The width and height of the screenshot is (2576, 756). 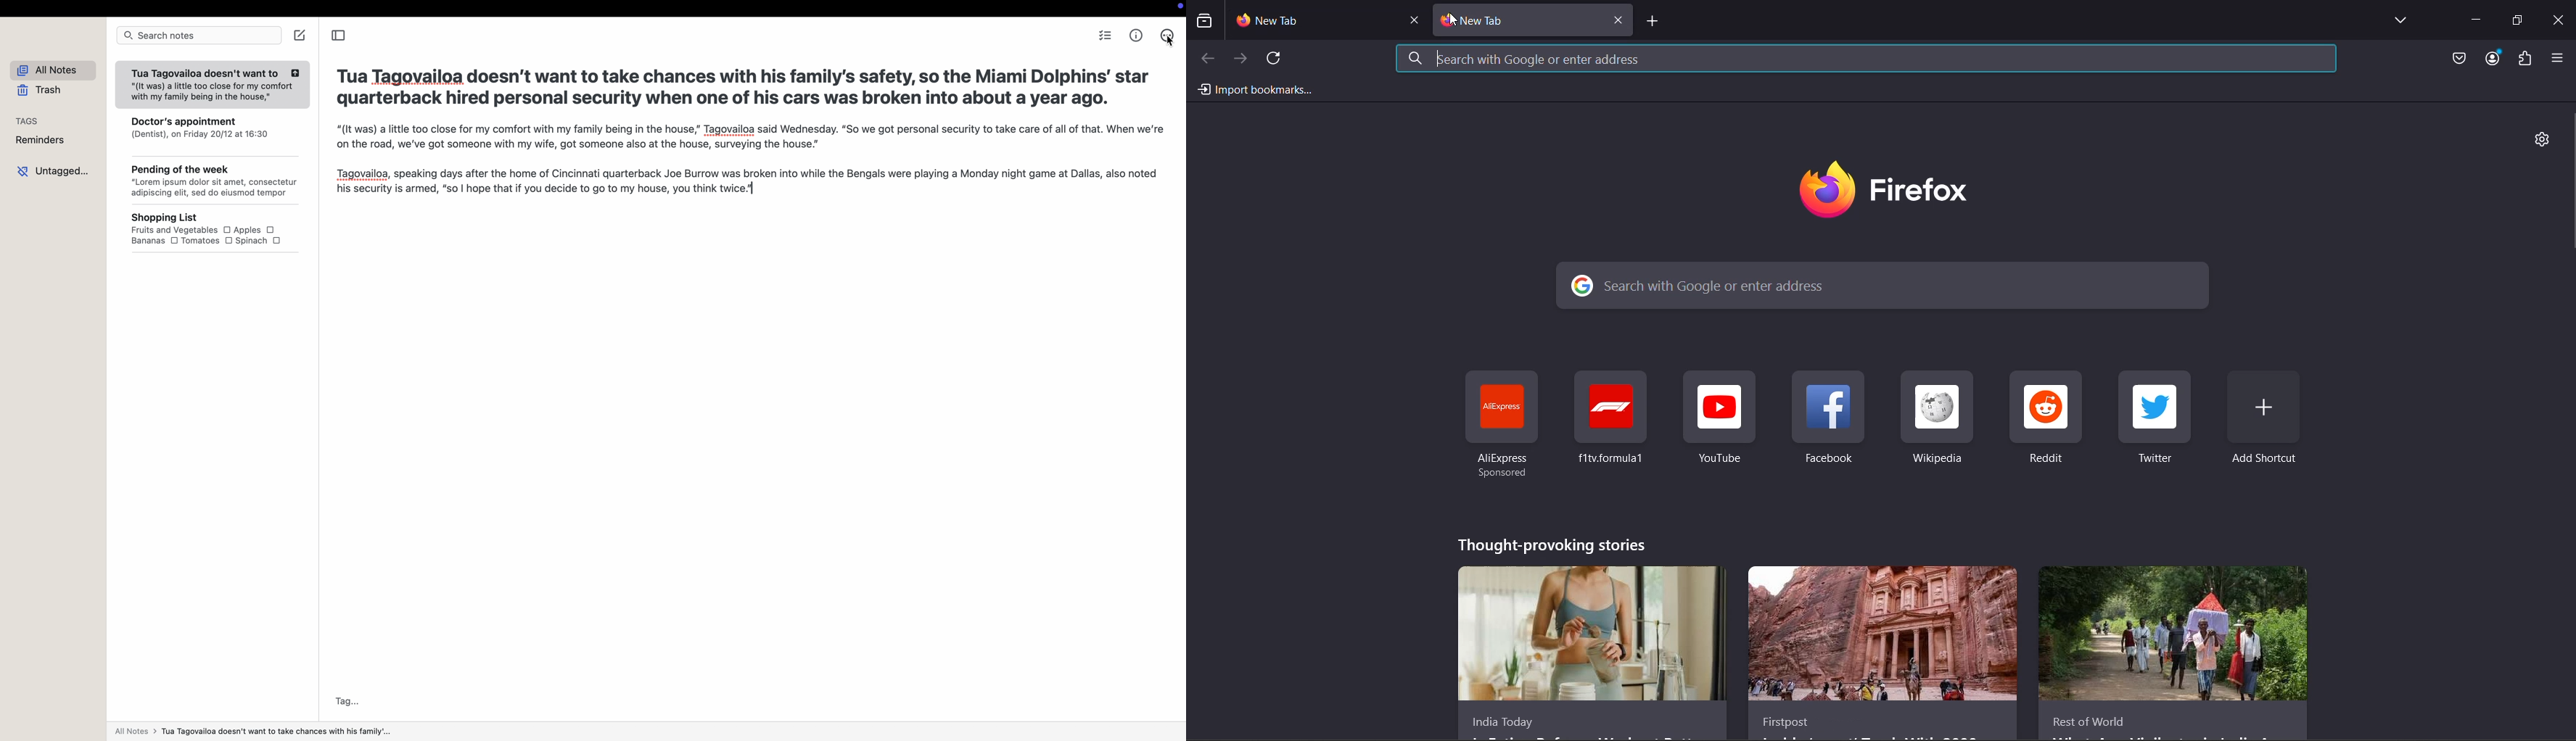 What do you see at coordinates (2478, 17) in the screenshot?
I see `minimize` at bounding box center [2478, 17].